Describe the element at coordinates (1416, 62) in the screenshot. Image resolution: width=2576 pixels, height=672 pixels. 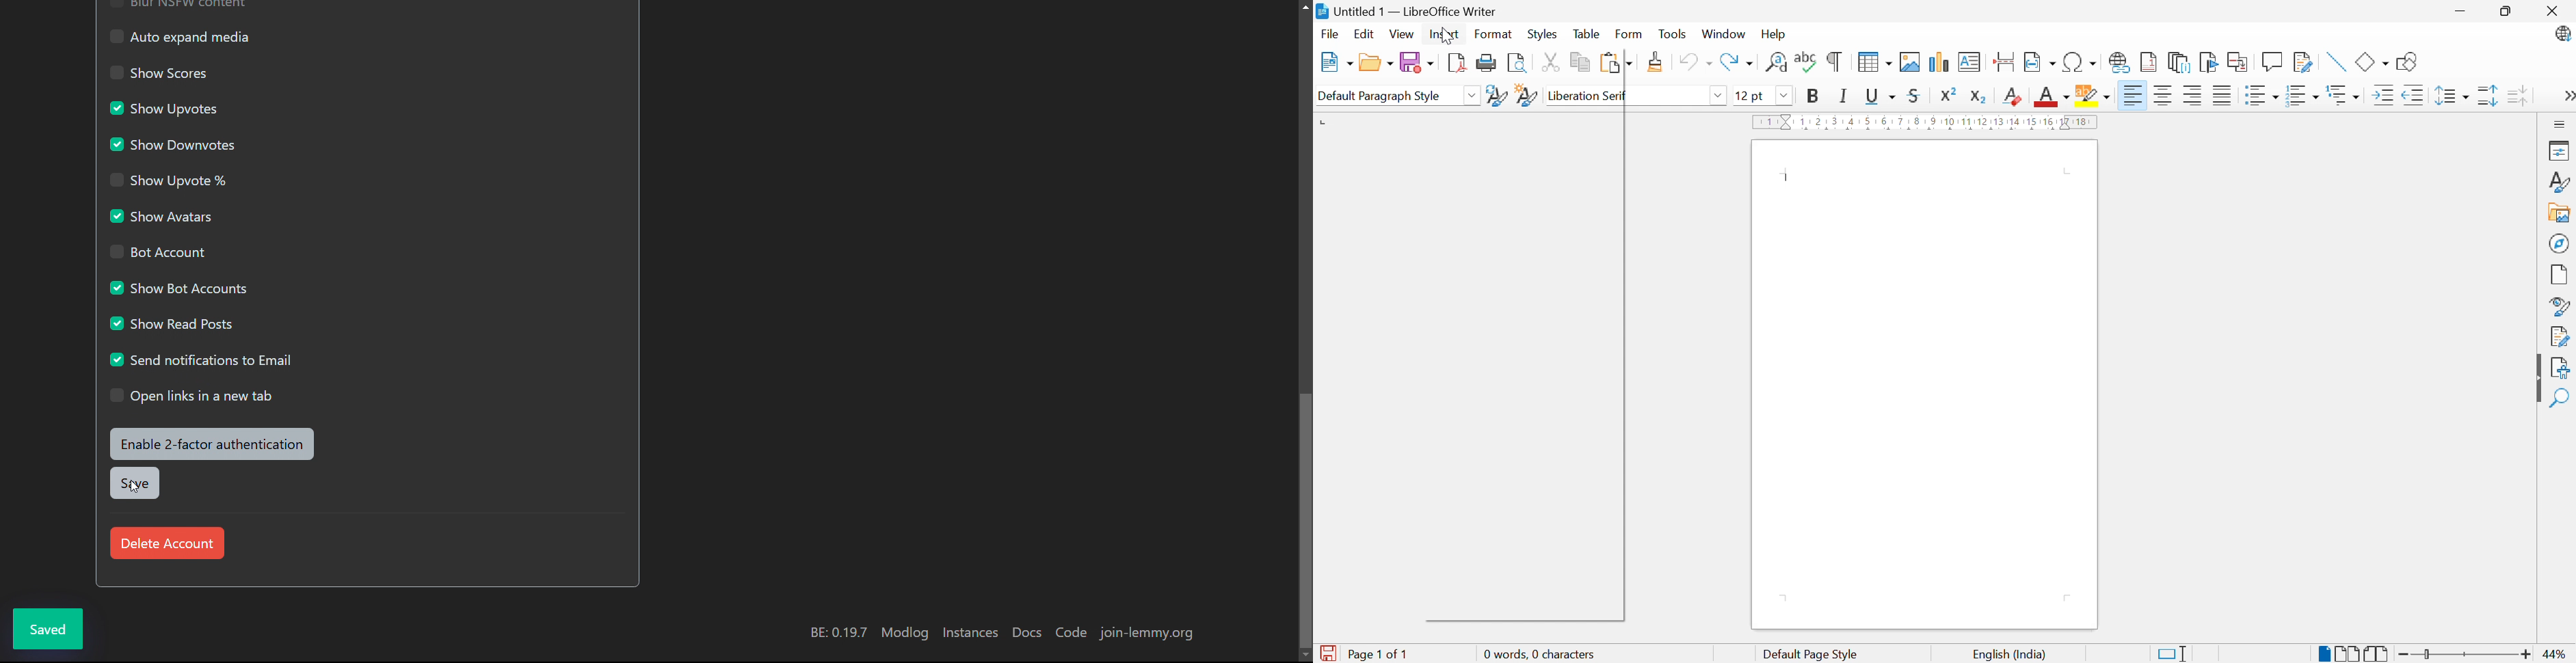
I see `Save` at that location.